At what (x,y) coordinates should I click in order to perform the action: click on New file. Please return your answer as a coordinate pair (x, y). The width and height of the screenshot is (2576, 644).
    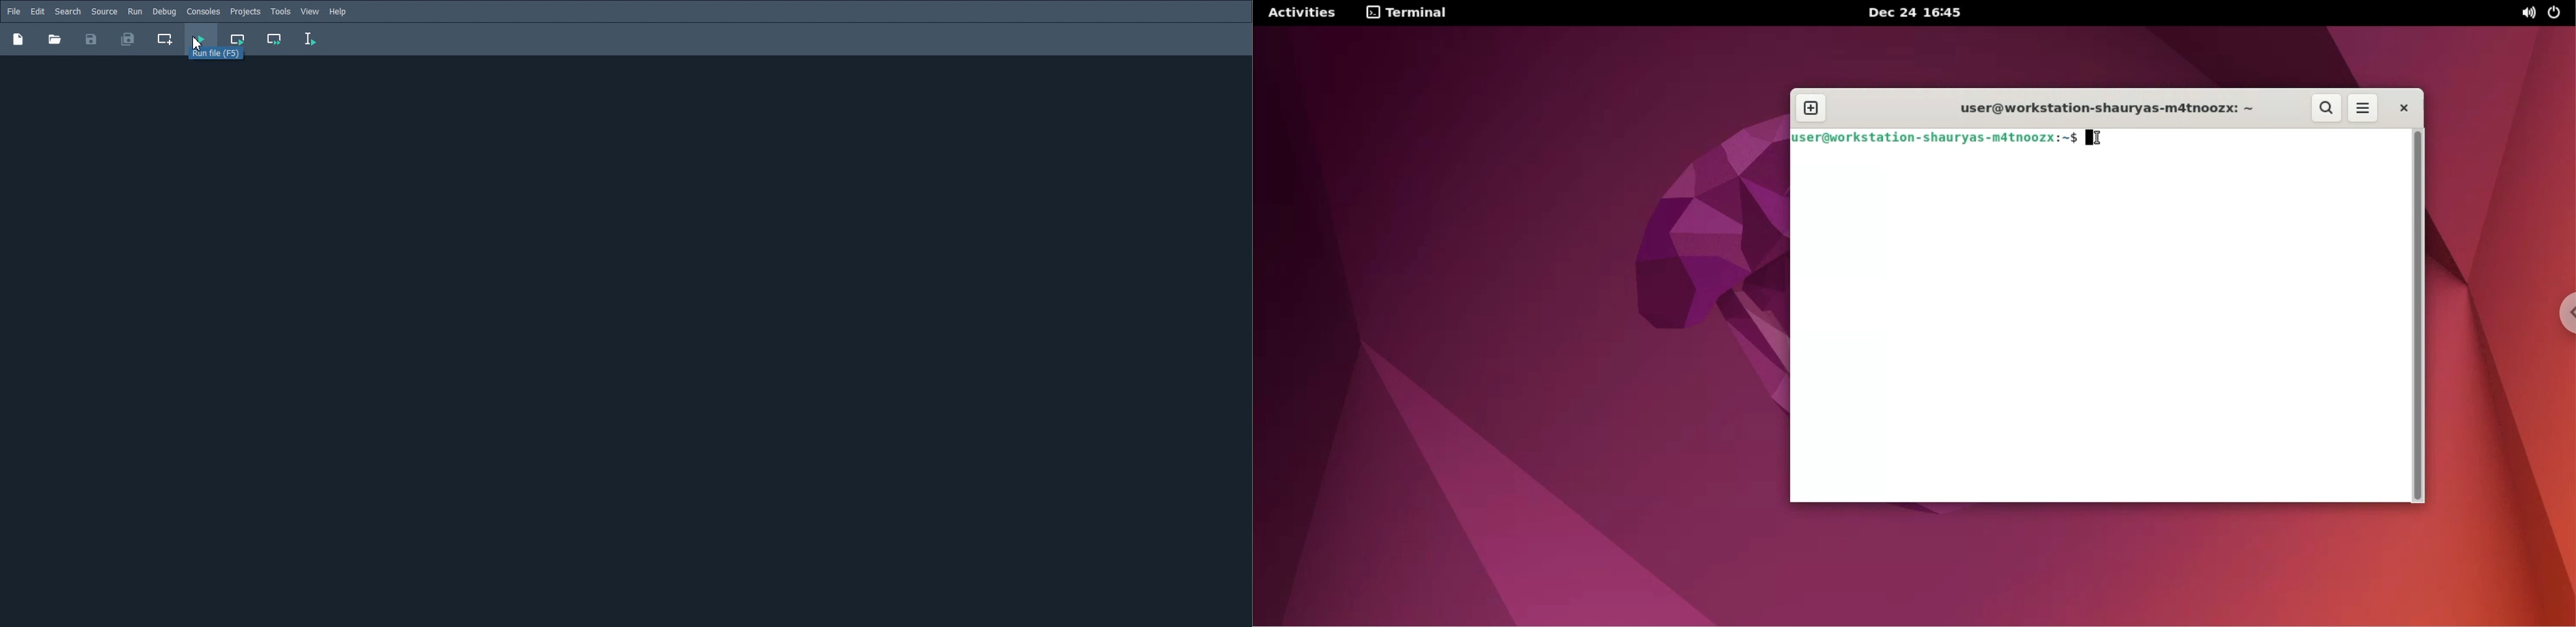
    Looking at the image, I should click on (18, 38).